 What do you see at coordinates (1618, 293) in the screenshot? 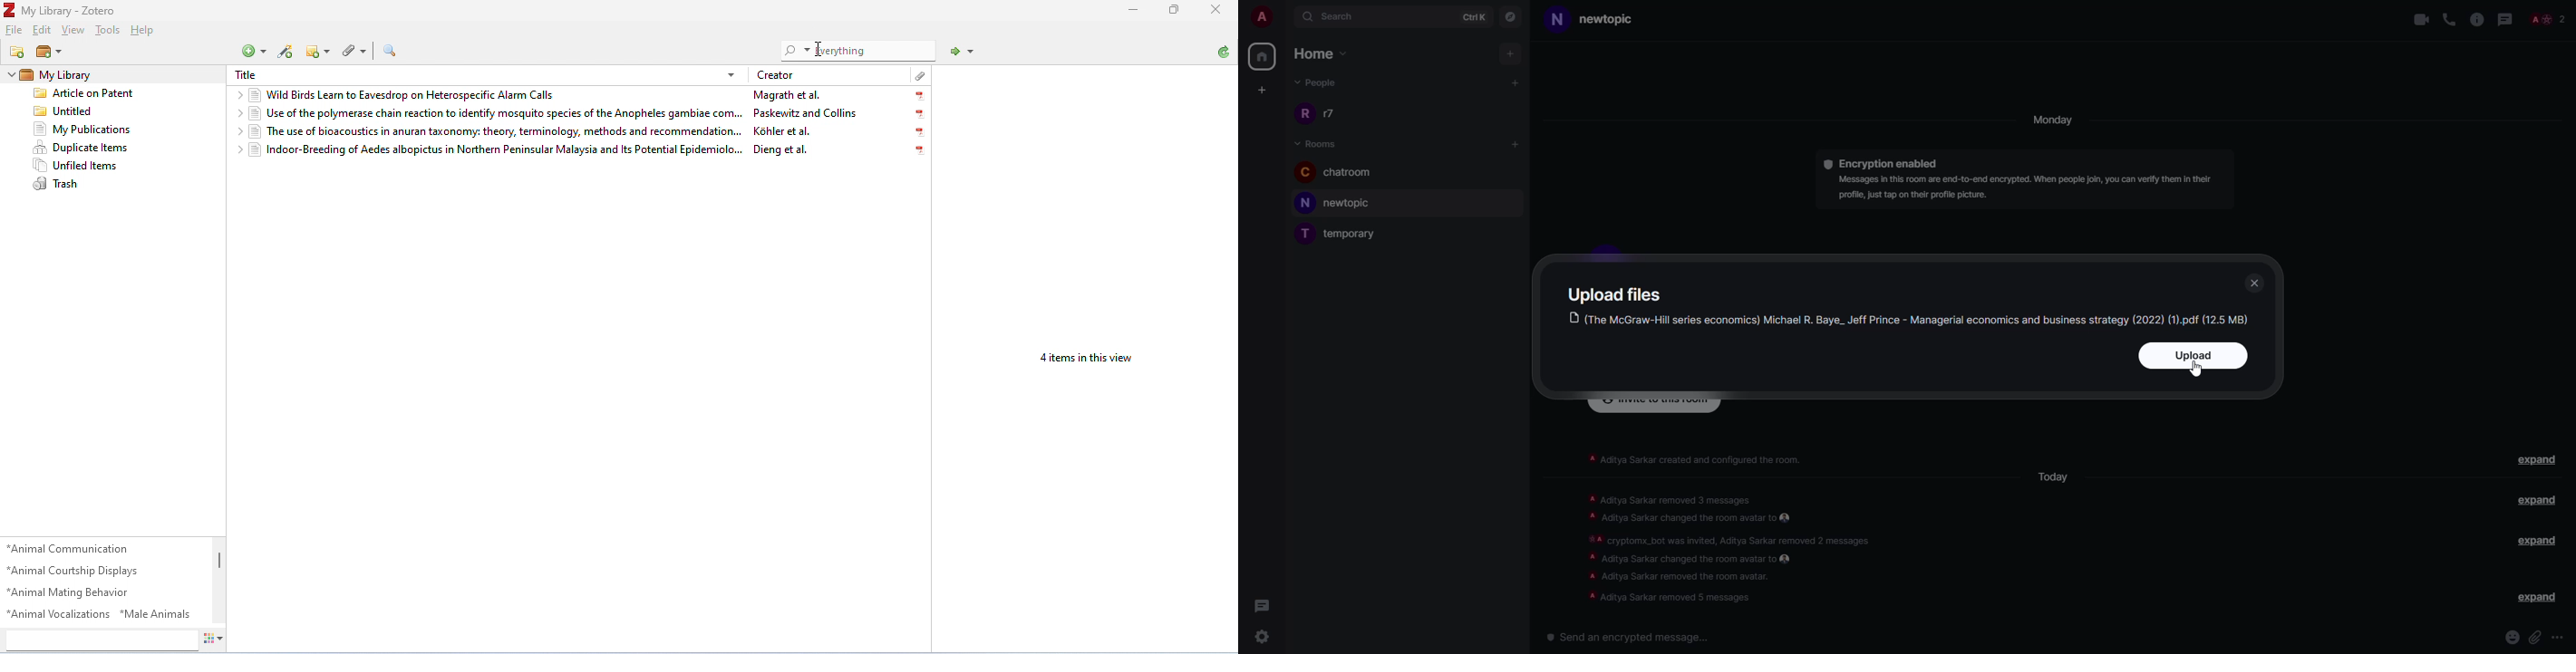
I see `upload files` at bounding box center [1618, 293].